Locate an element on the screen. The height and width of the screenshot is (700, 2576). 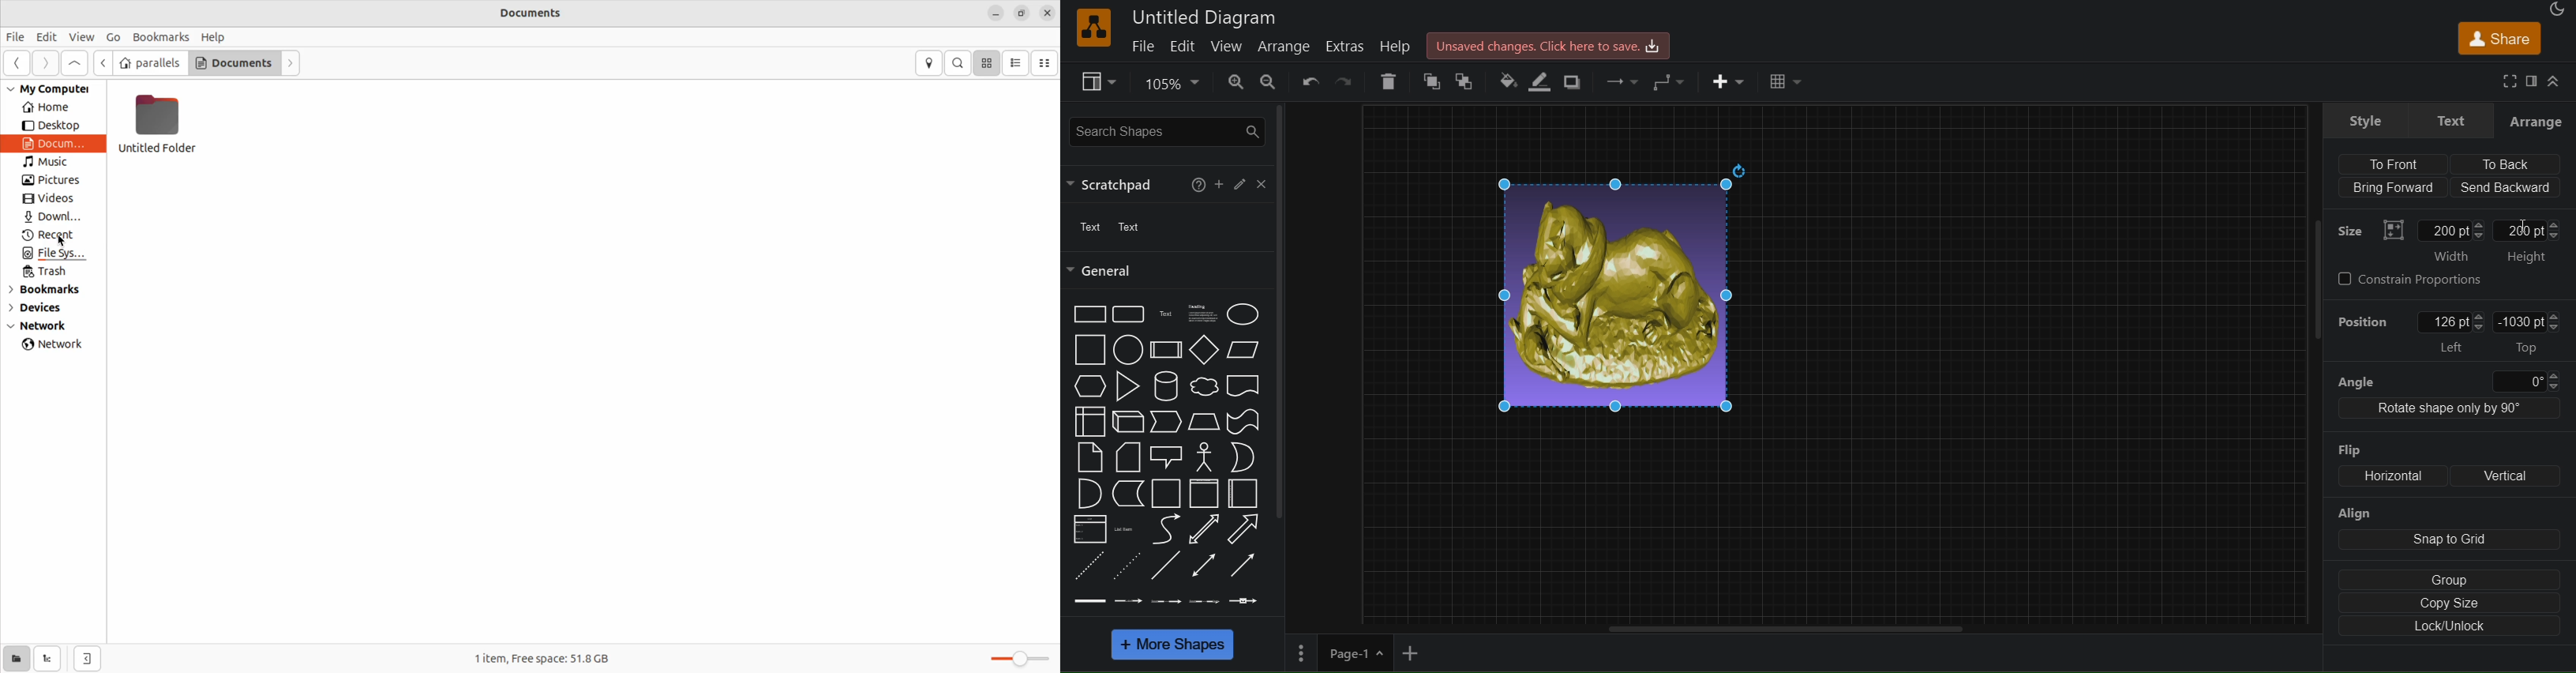
view is located at coordinates (1099, 81).